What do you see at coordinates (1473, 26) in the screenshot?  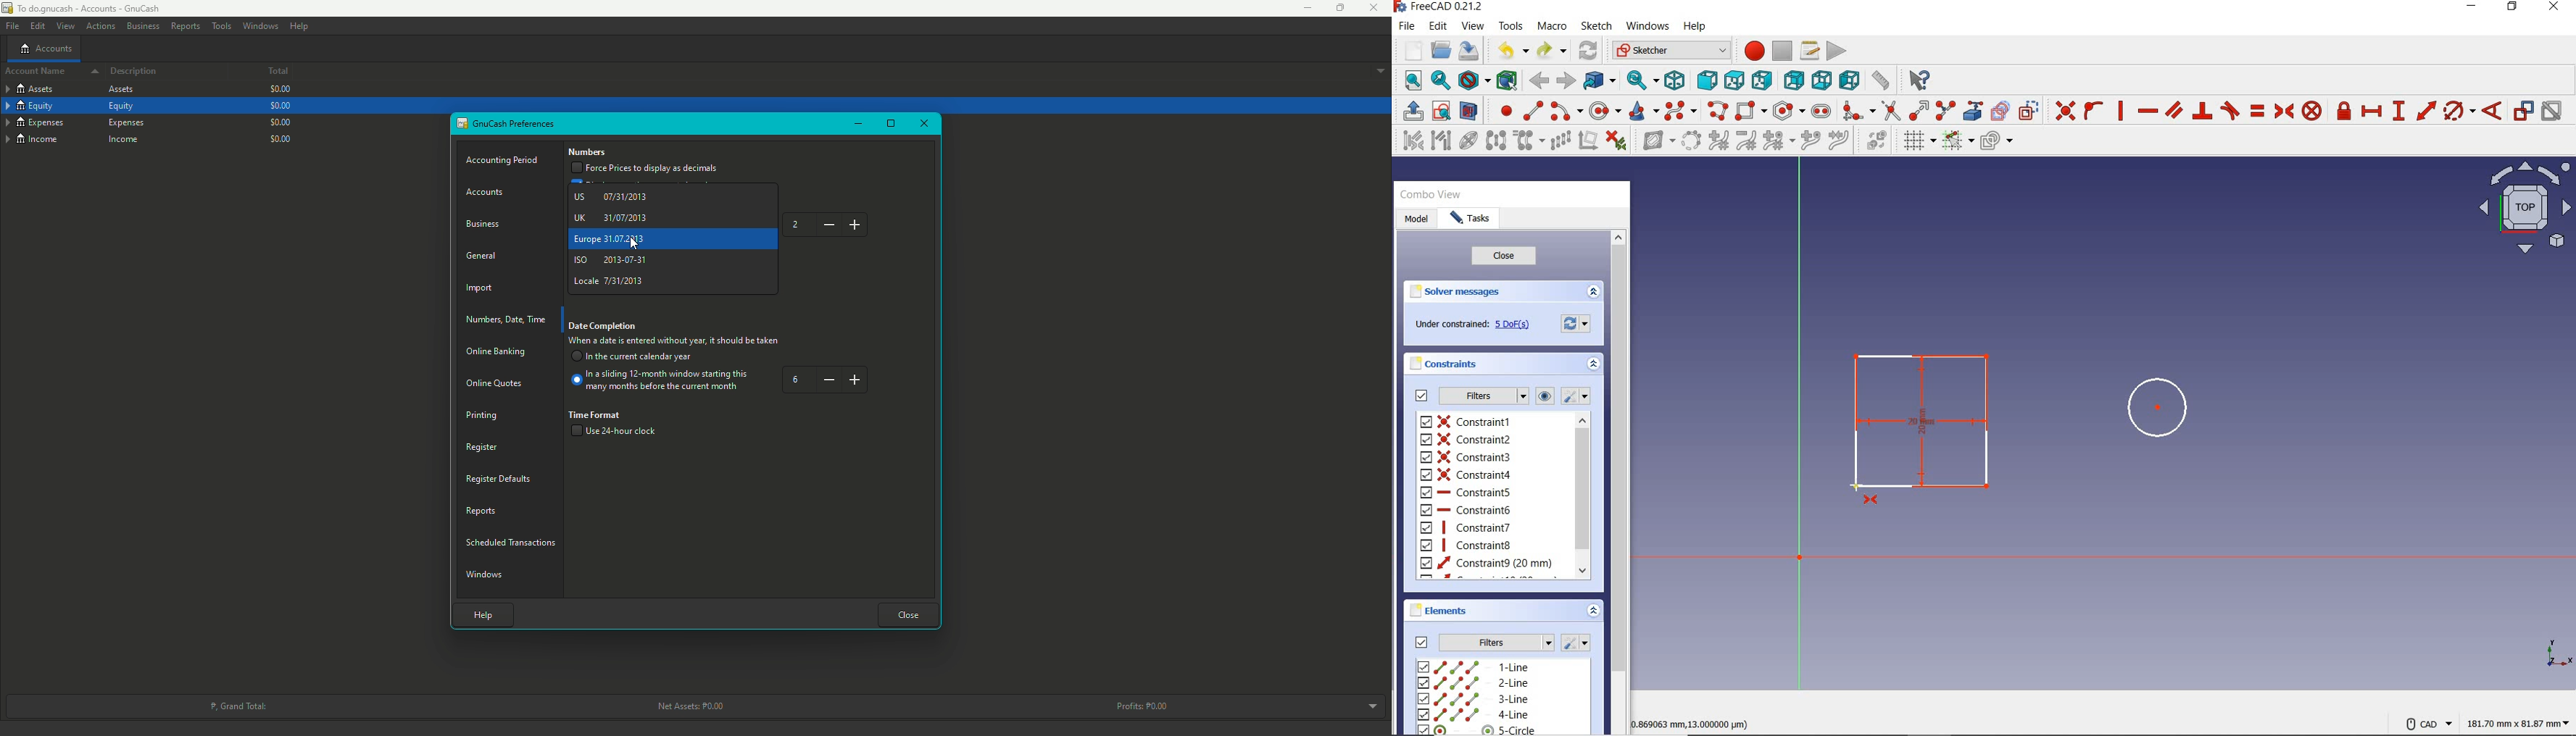 I see `view` at bounding box center [1473, 26].